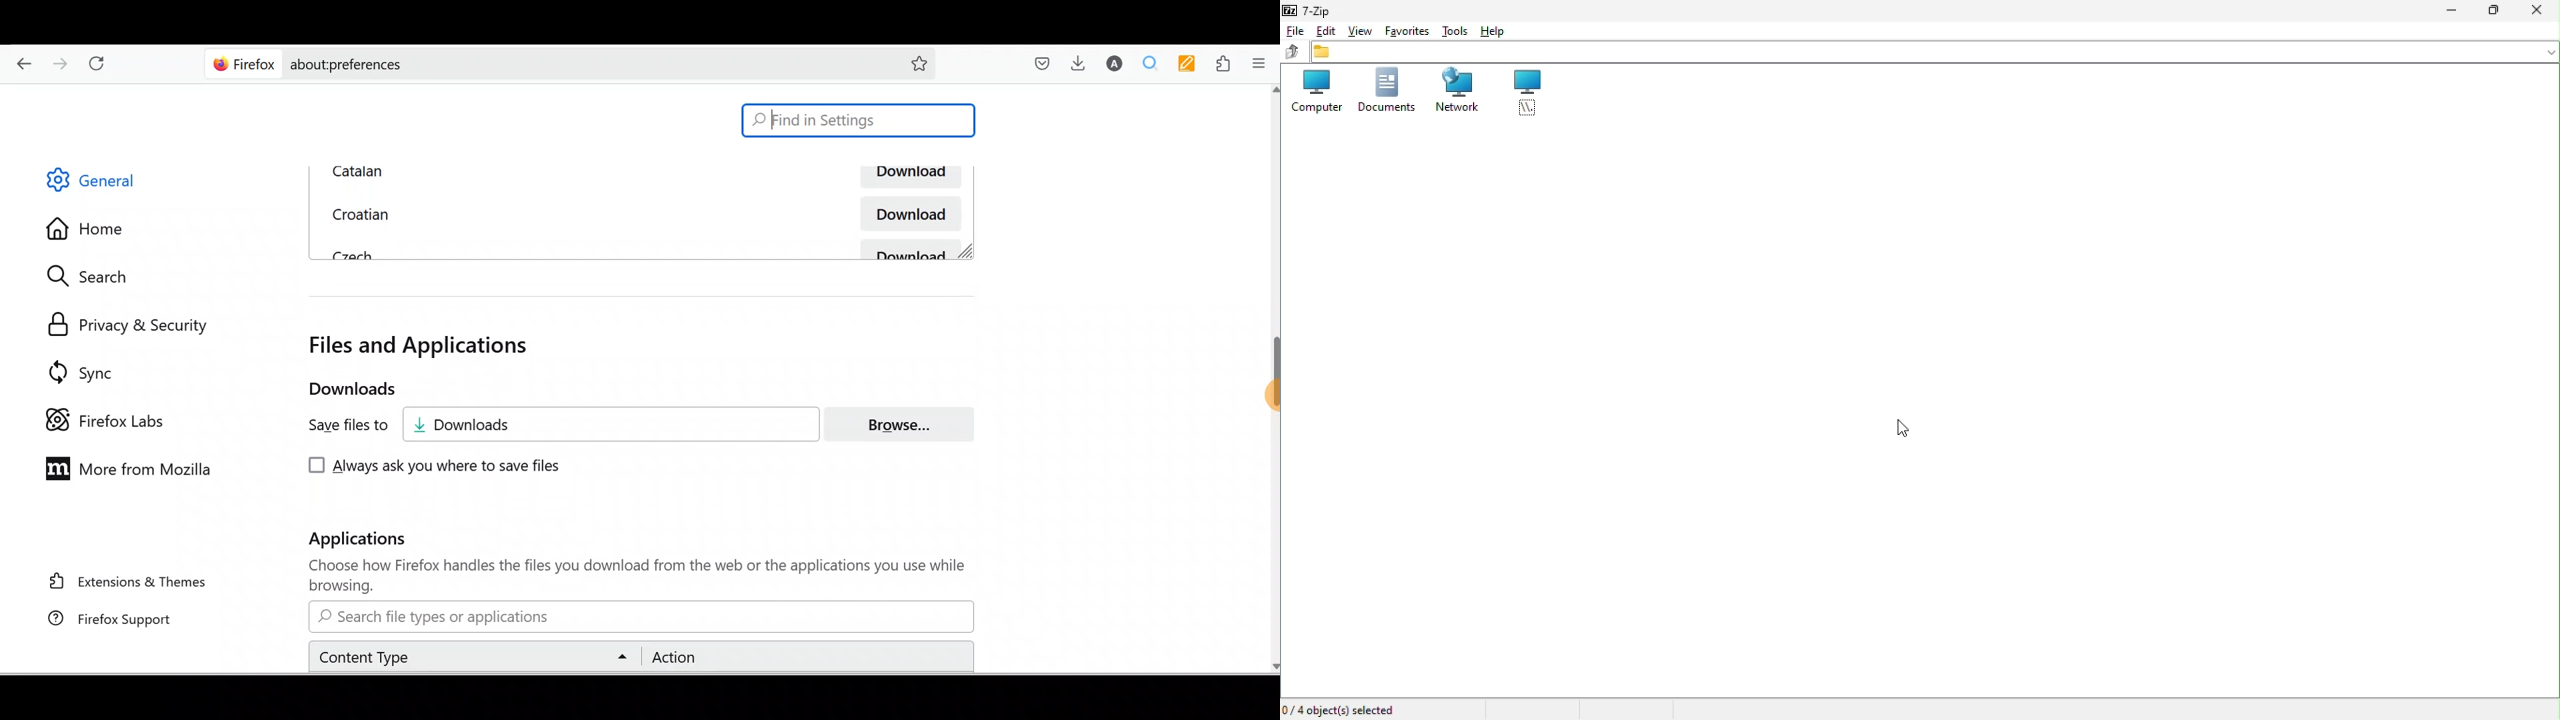 The image size is (2576, 728). What do you see at coordinates (1082, 66) in the screenshot?
I see `Downloads` at bounding box center [1082, 66].